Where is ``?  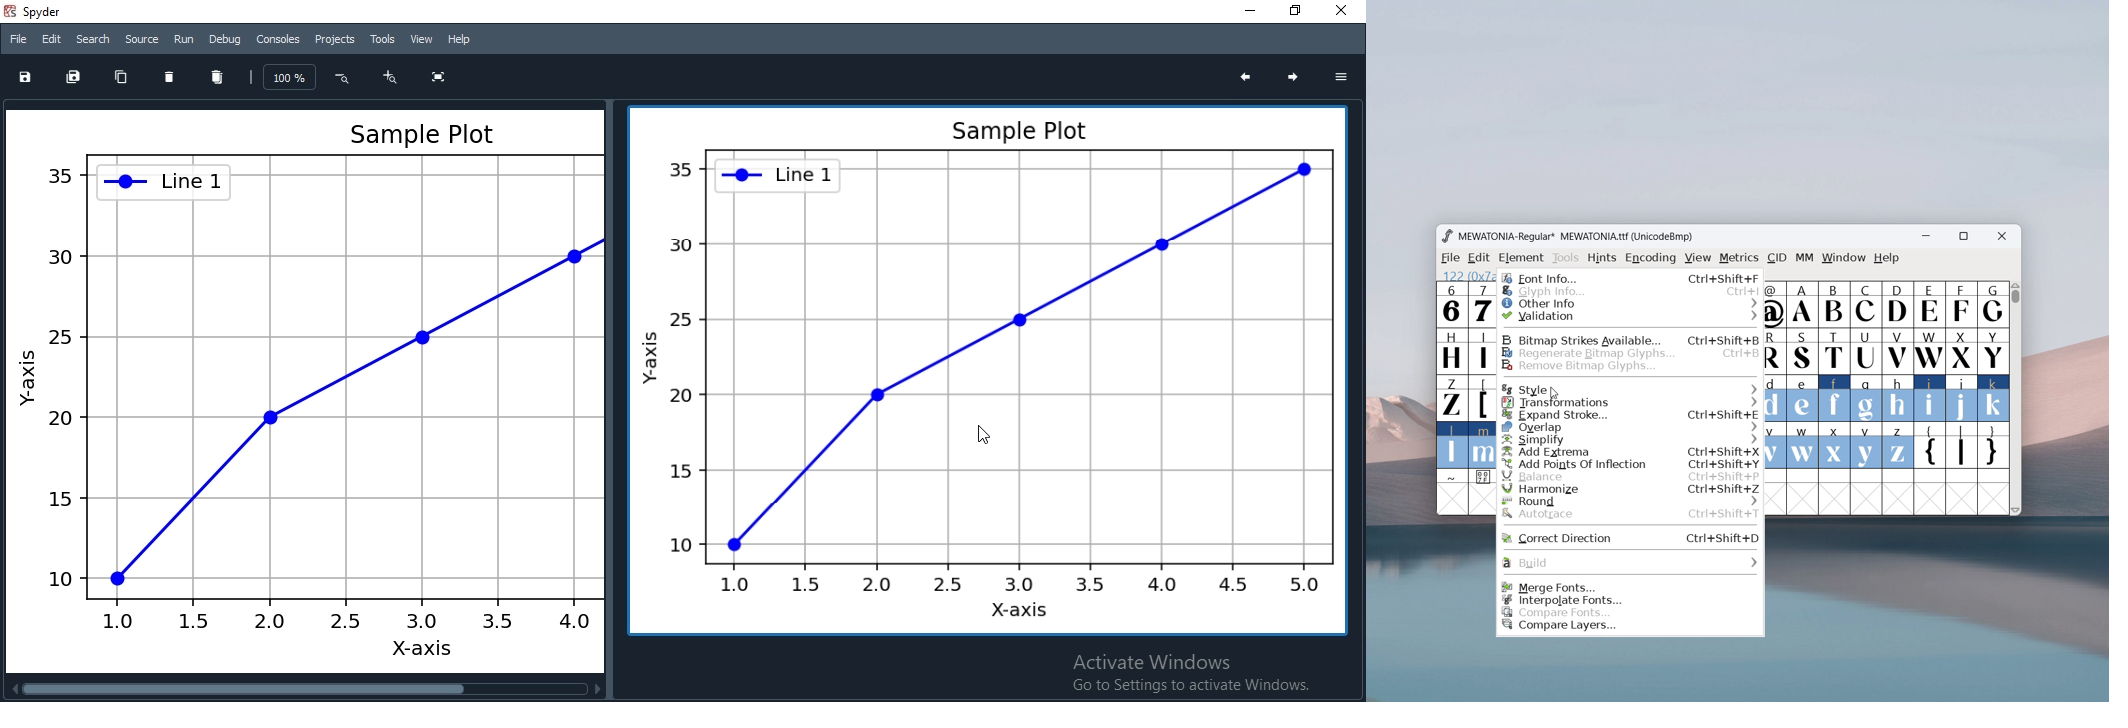
 is located at coordinates (300, 386).